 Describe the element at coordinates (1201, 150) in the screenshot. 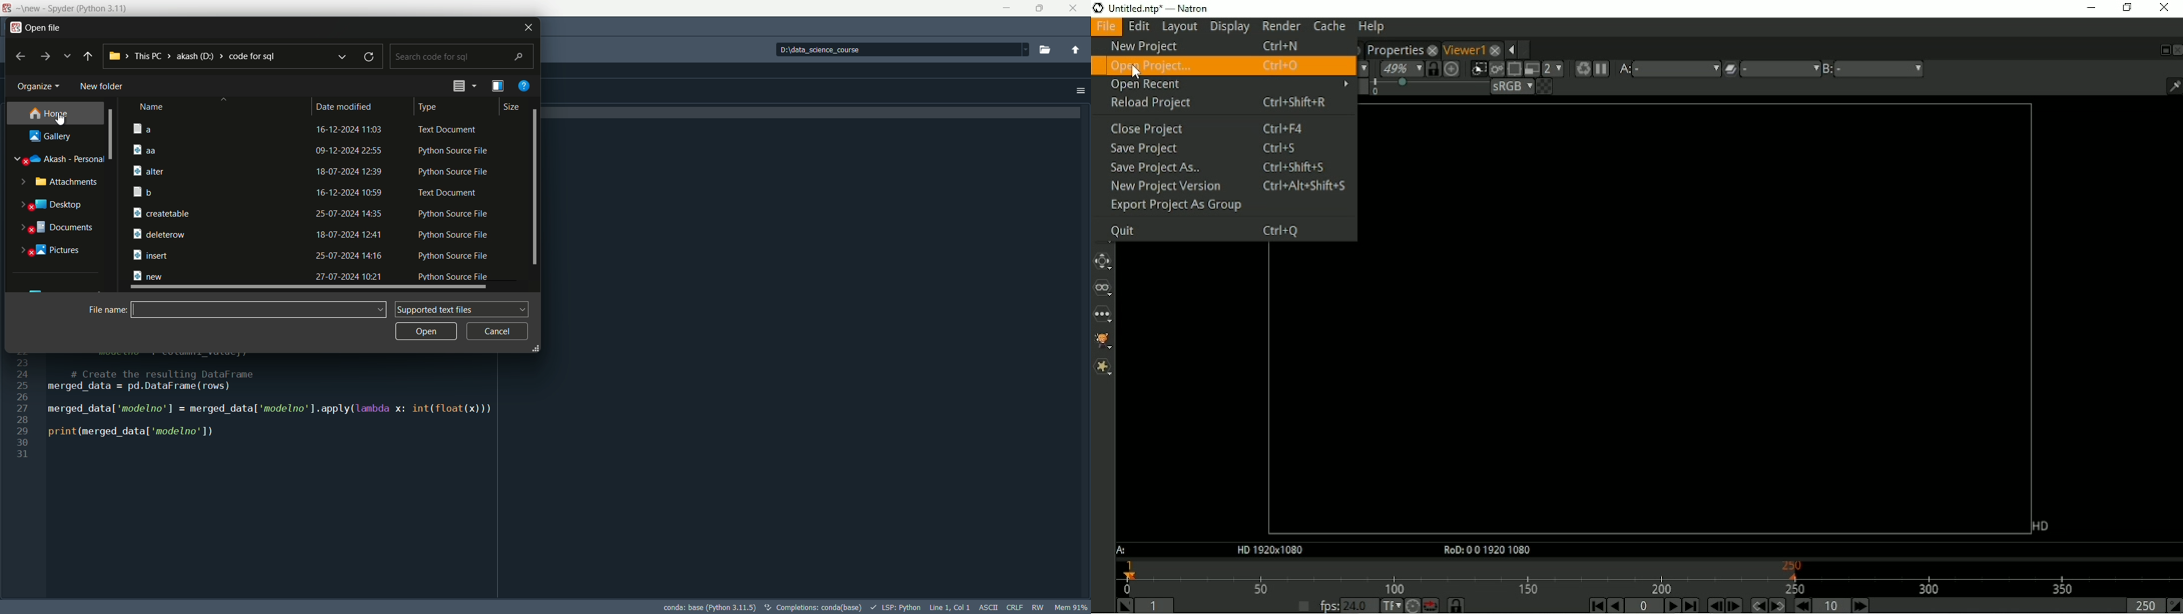

I see `Save Project` at that location.